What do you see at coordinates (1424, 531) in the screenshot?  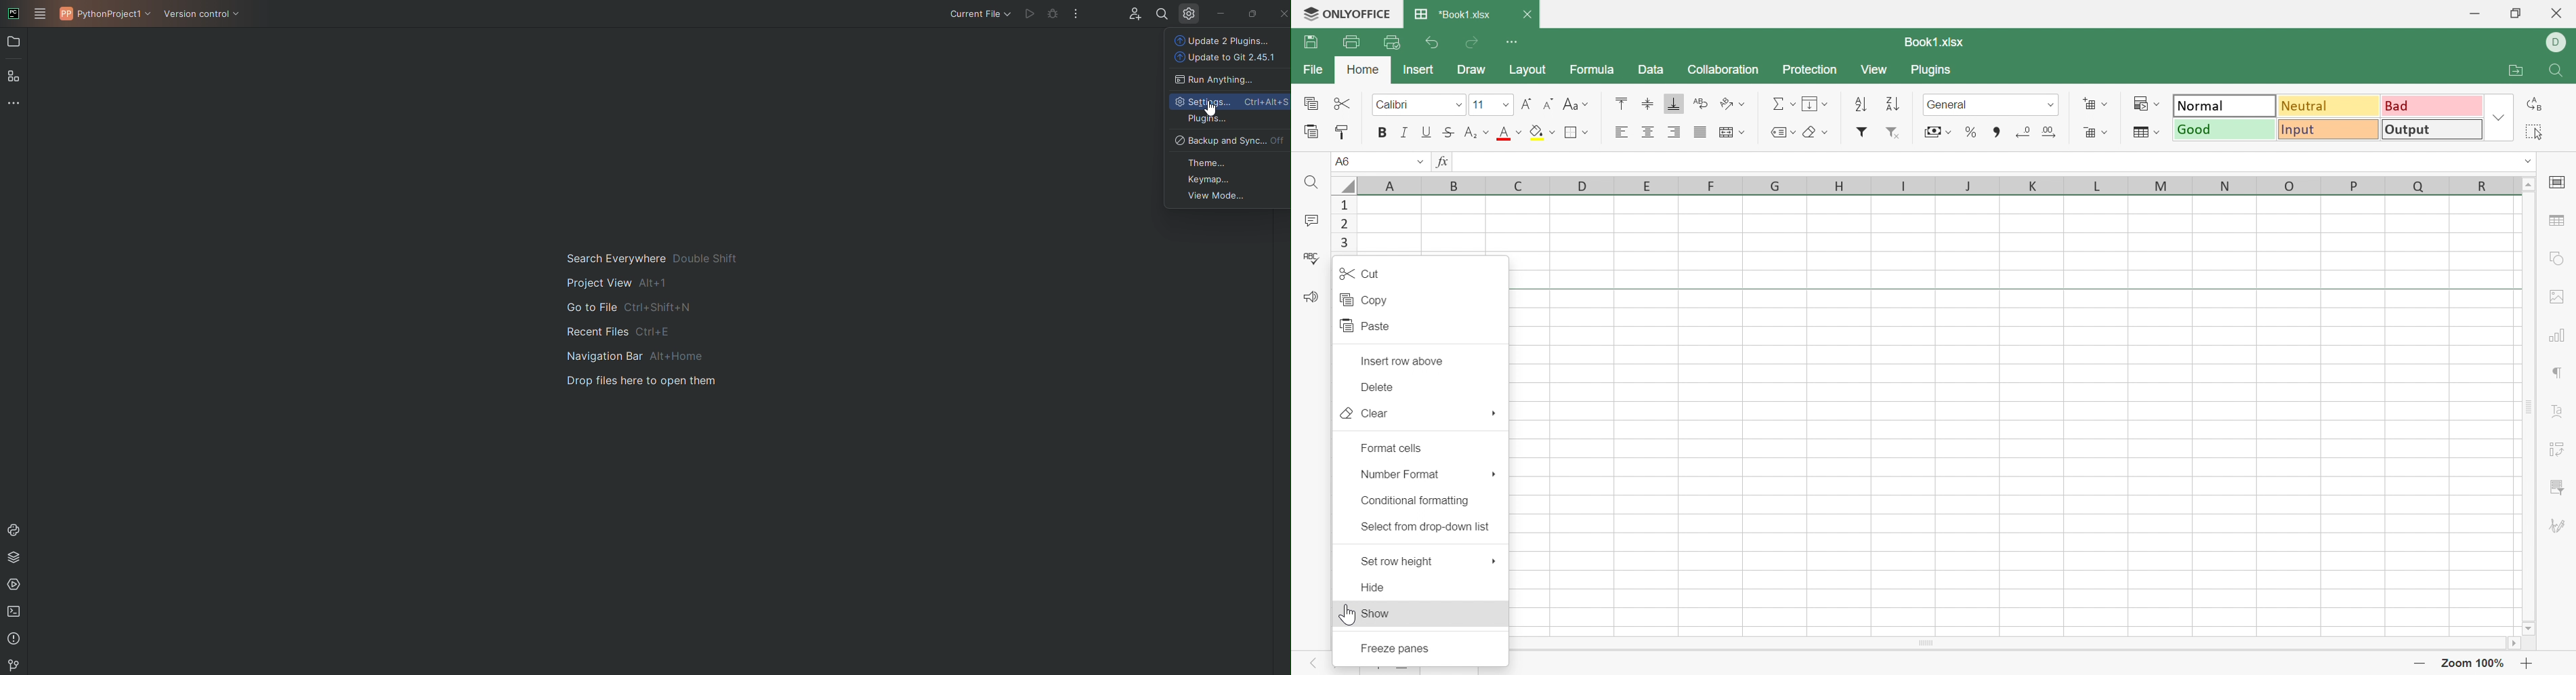 I see `Select from drop-down list` at bounding box center [1424, 531].